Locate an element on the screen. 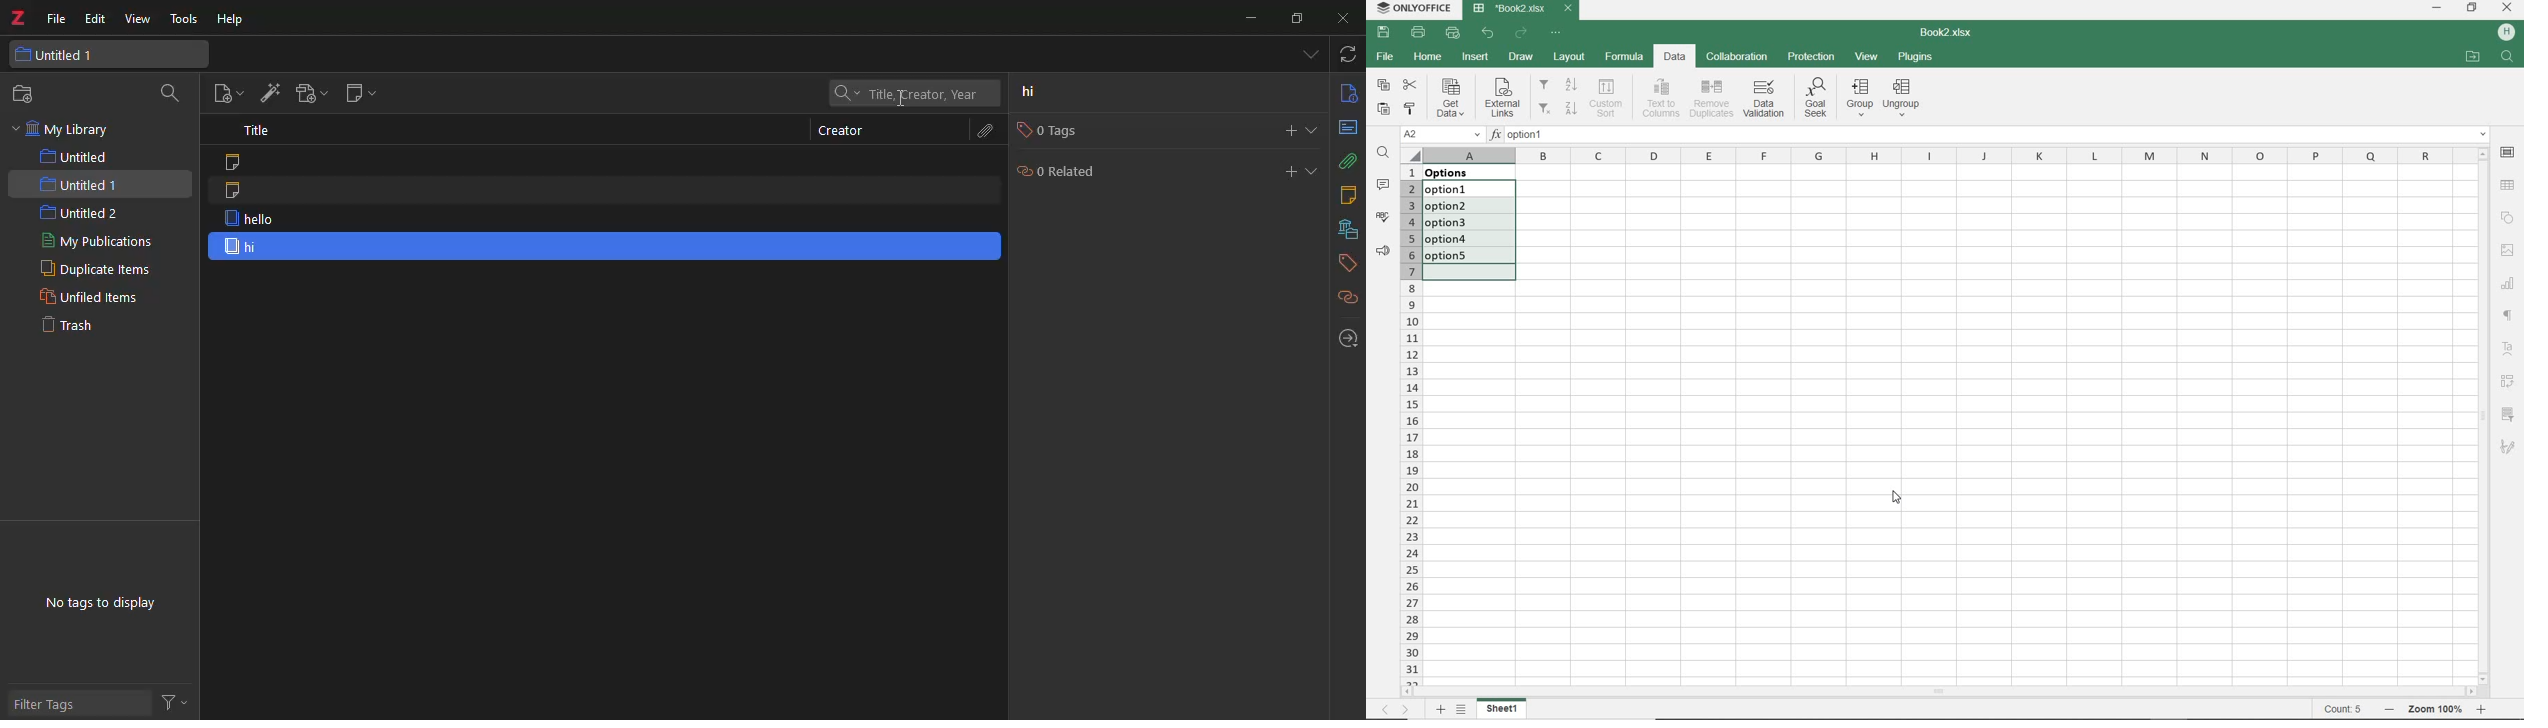 The height and width of the screenshot is (728, 2548). notes is located at coordinates (1351, 195).